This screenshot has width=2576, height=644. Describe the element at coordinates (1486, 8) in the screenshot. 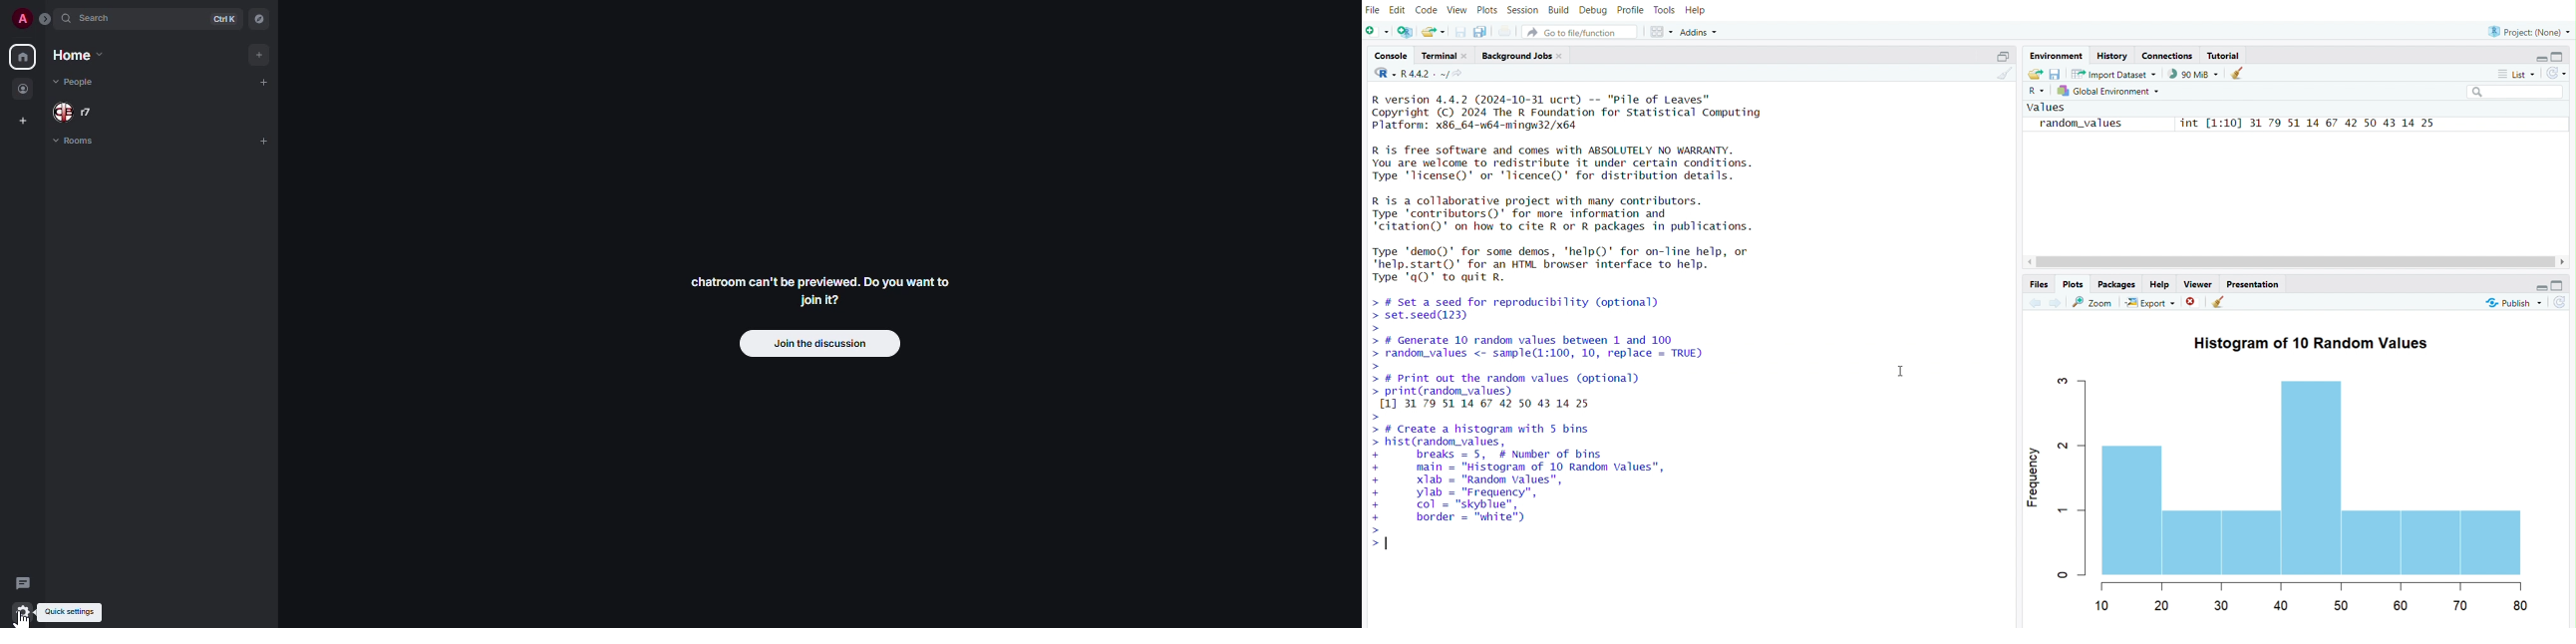

I see `plots` at that location.